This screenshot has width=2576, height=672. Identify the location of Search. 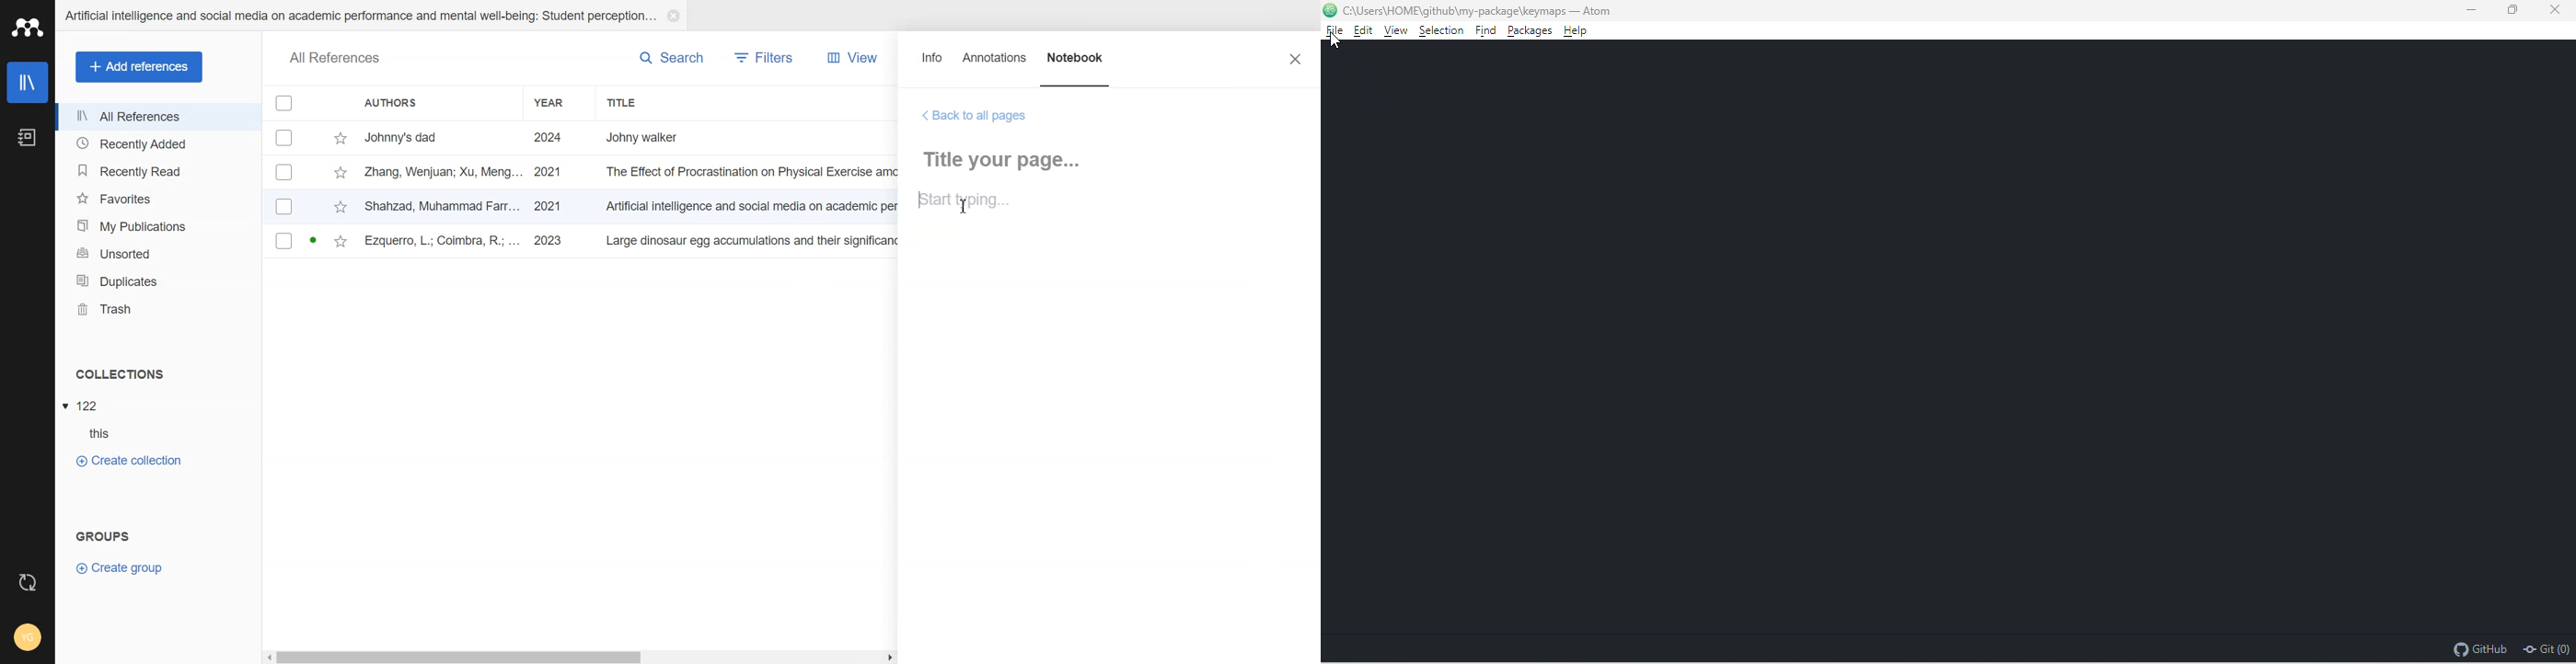
(671, 57).